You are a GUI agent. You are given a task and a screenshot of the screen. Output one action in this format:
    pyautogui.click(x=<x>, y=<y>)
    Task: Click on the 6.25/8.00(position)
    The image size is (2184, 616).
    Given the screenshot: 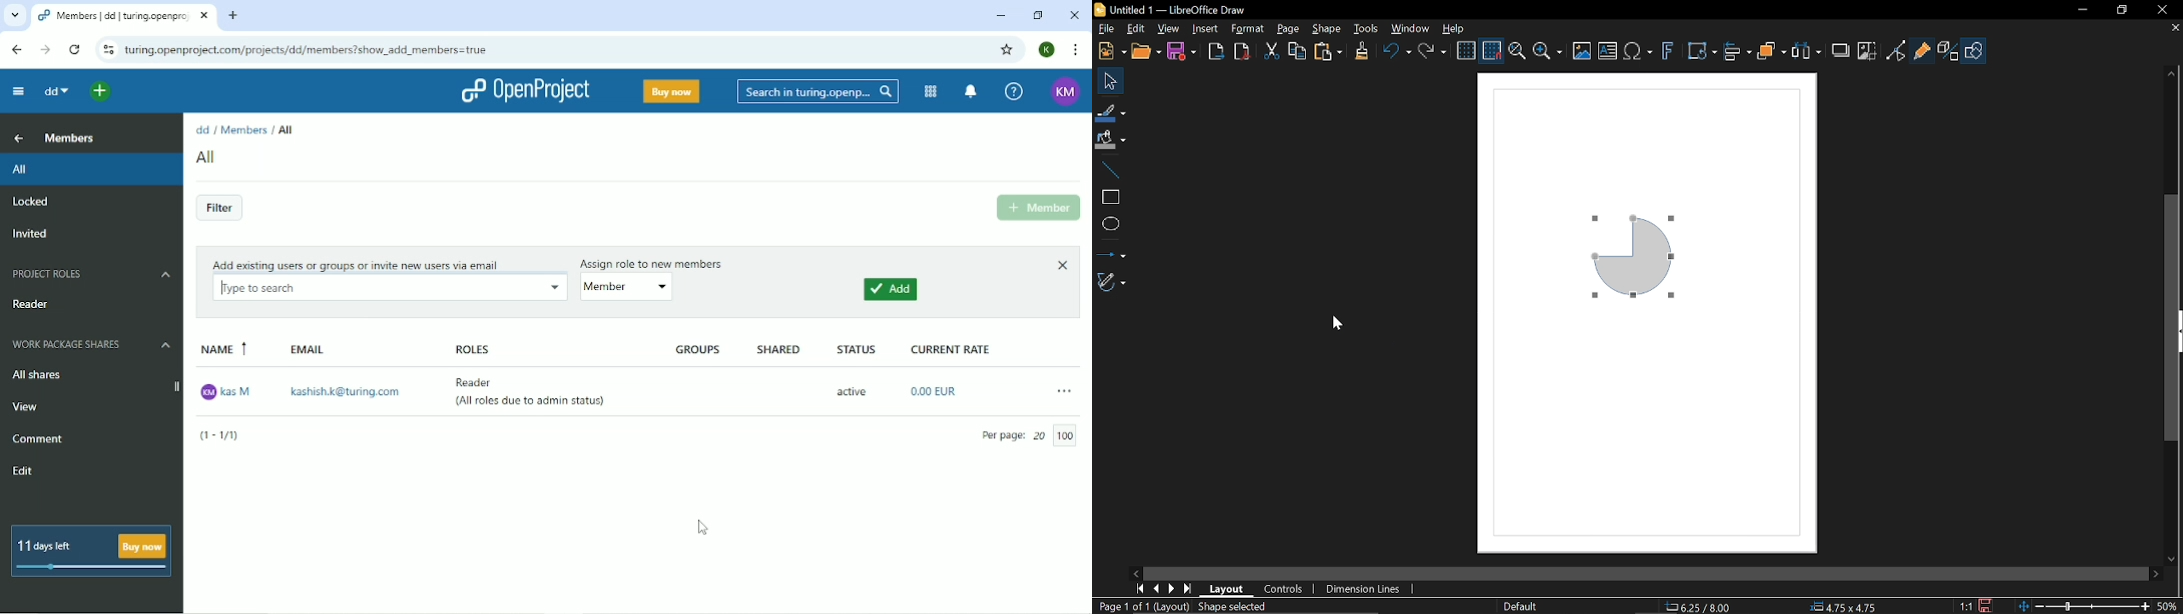 What is the action you would take?
    pyautogui.click(x=1702, y=607)
    